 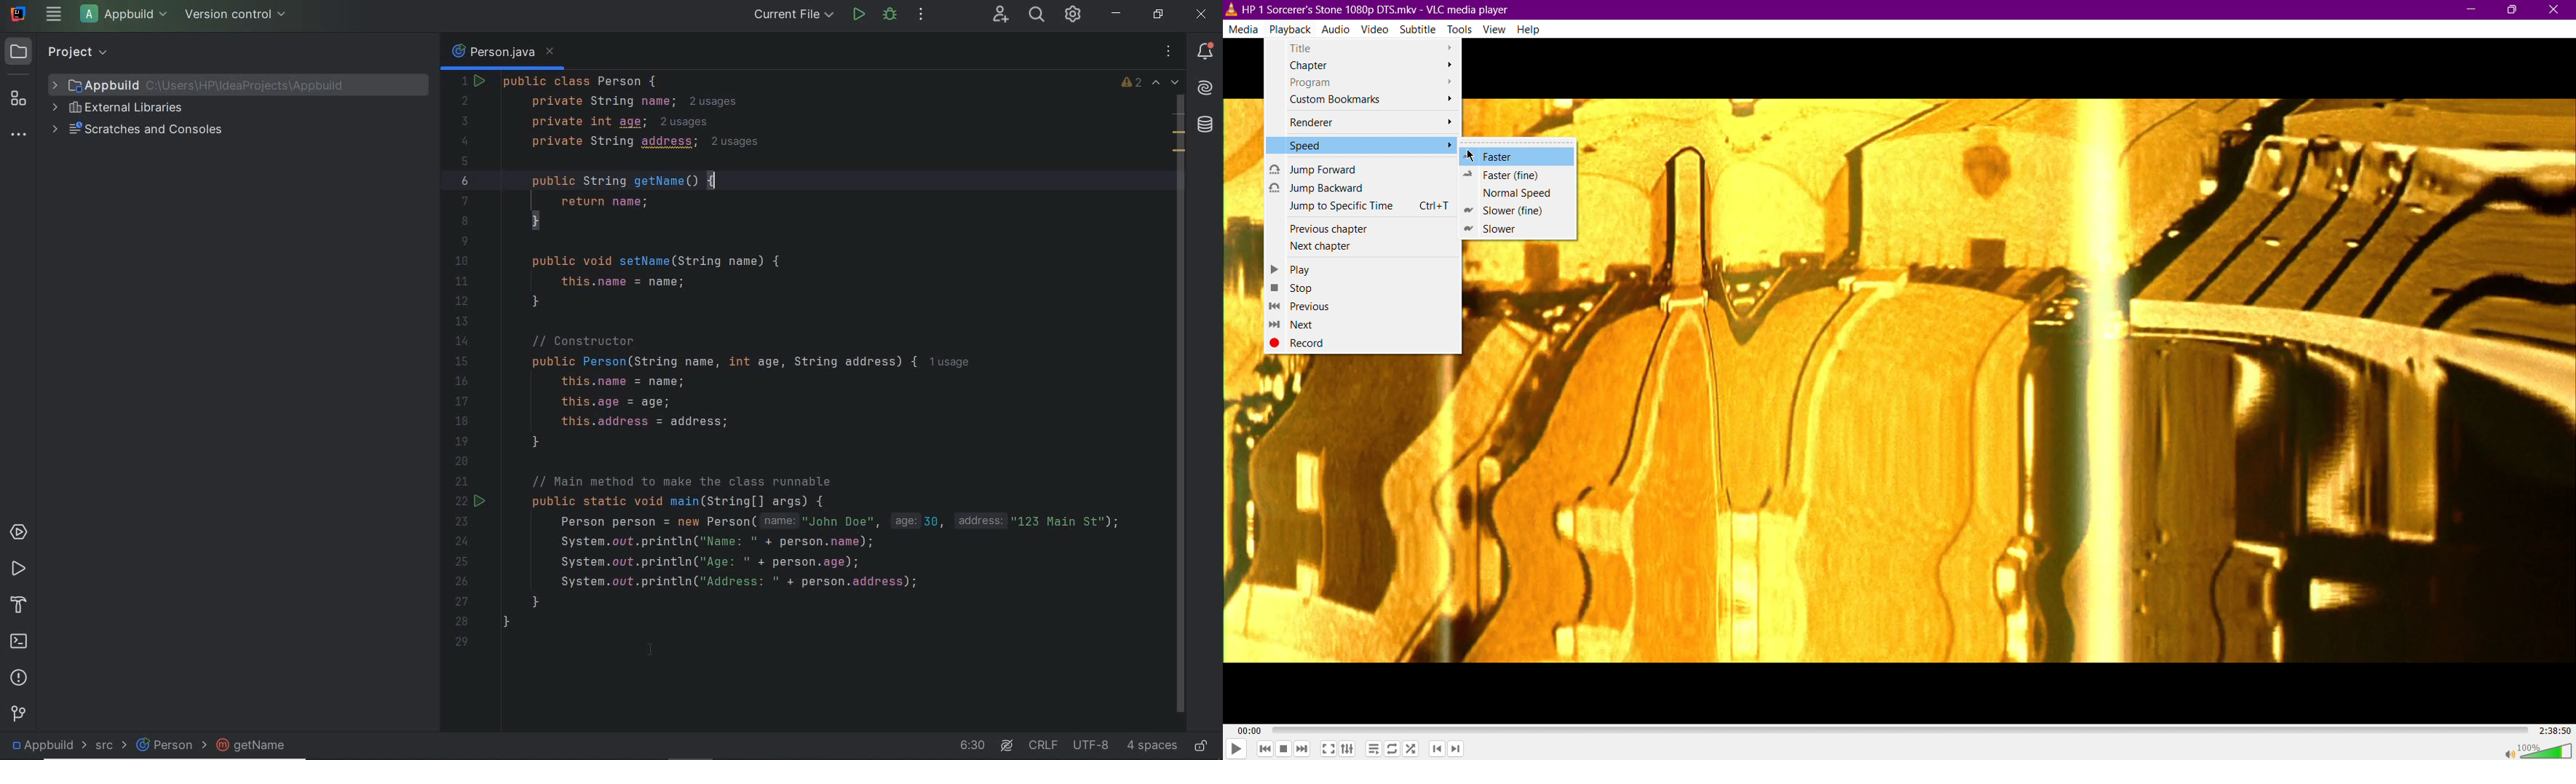 What do you see at coordinates (1301, 306) in the screenshot?
I see `Previous` at bounding box center [1301, 306].